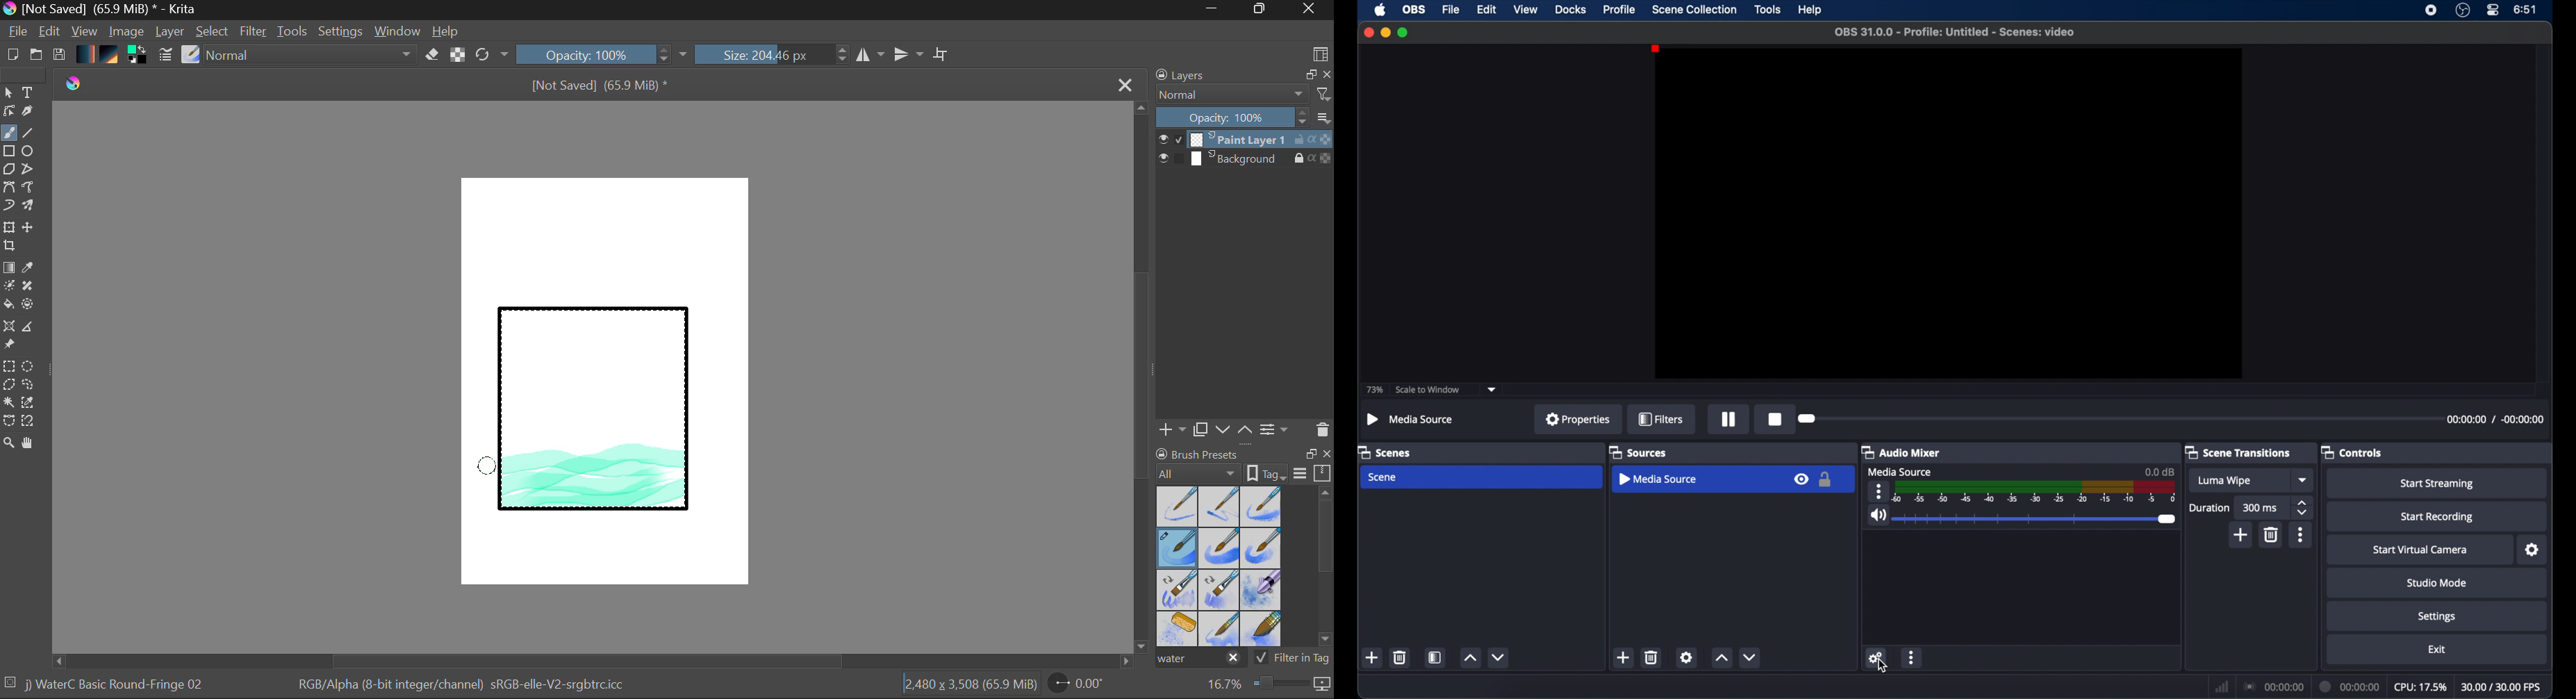  I want to click on Filter, so click(255, 33).